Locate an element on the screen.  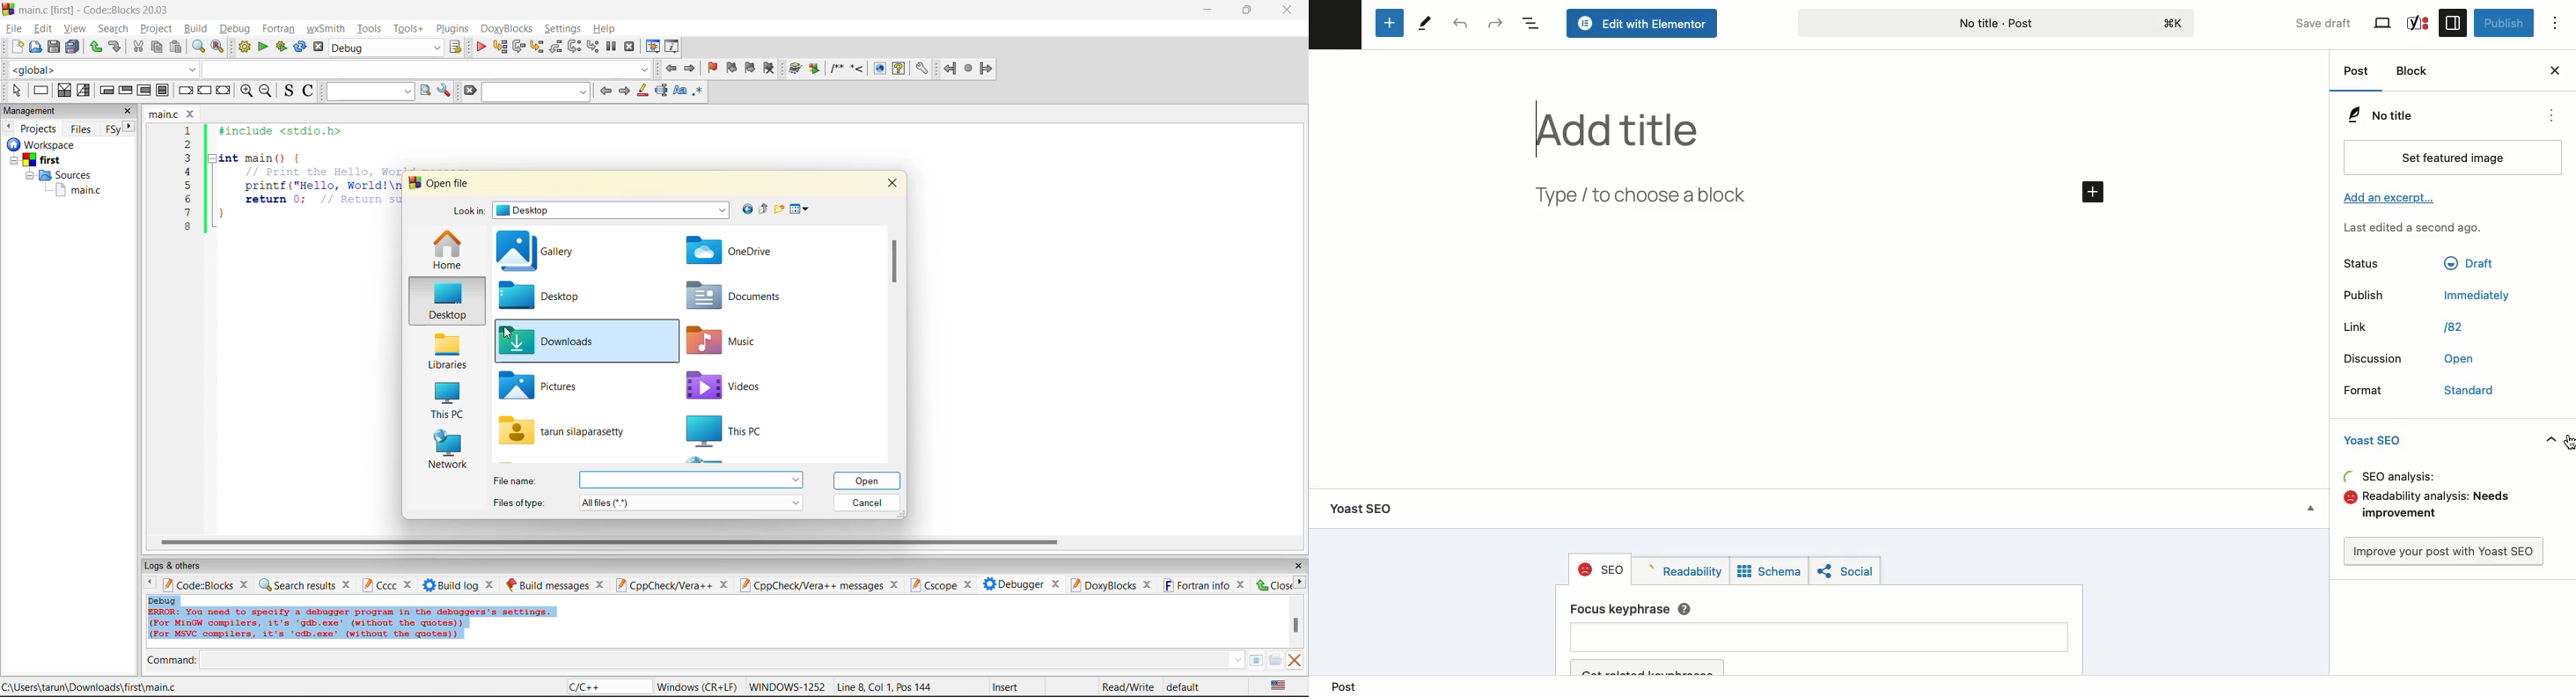
edit is located at coordinates (45, 29).